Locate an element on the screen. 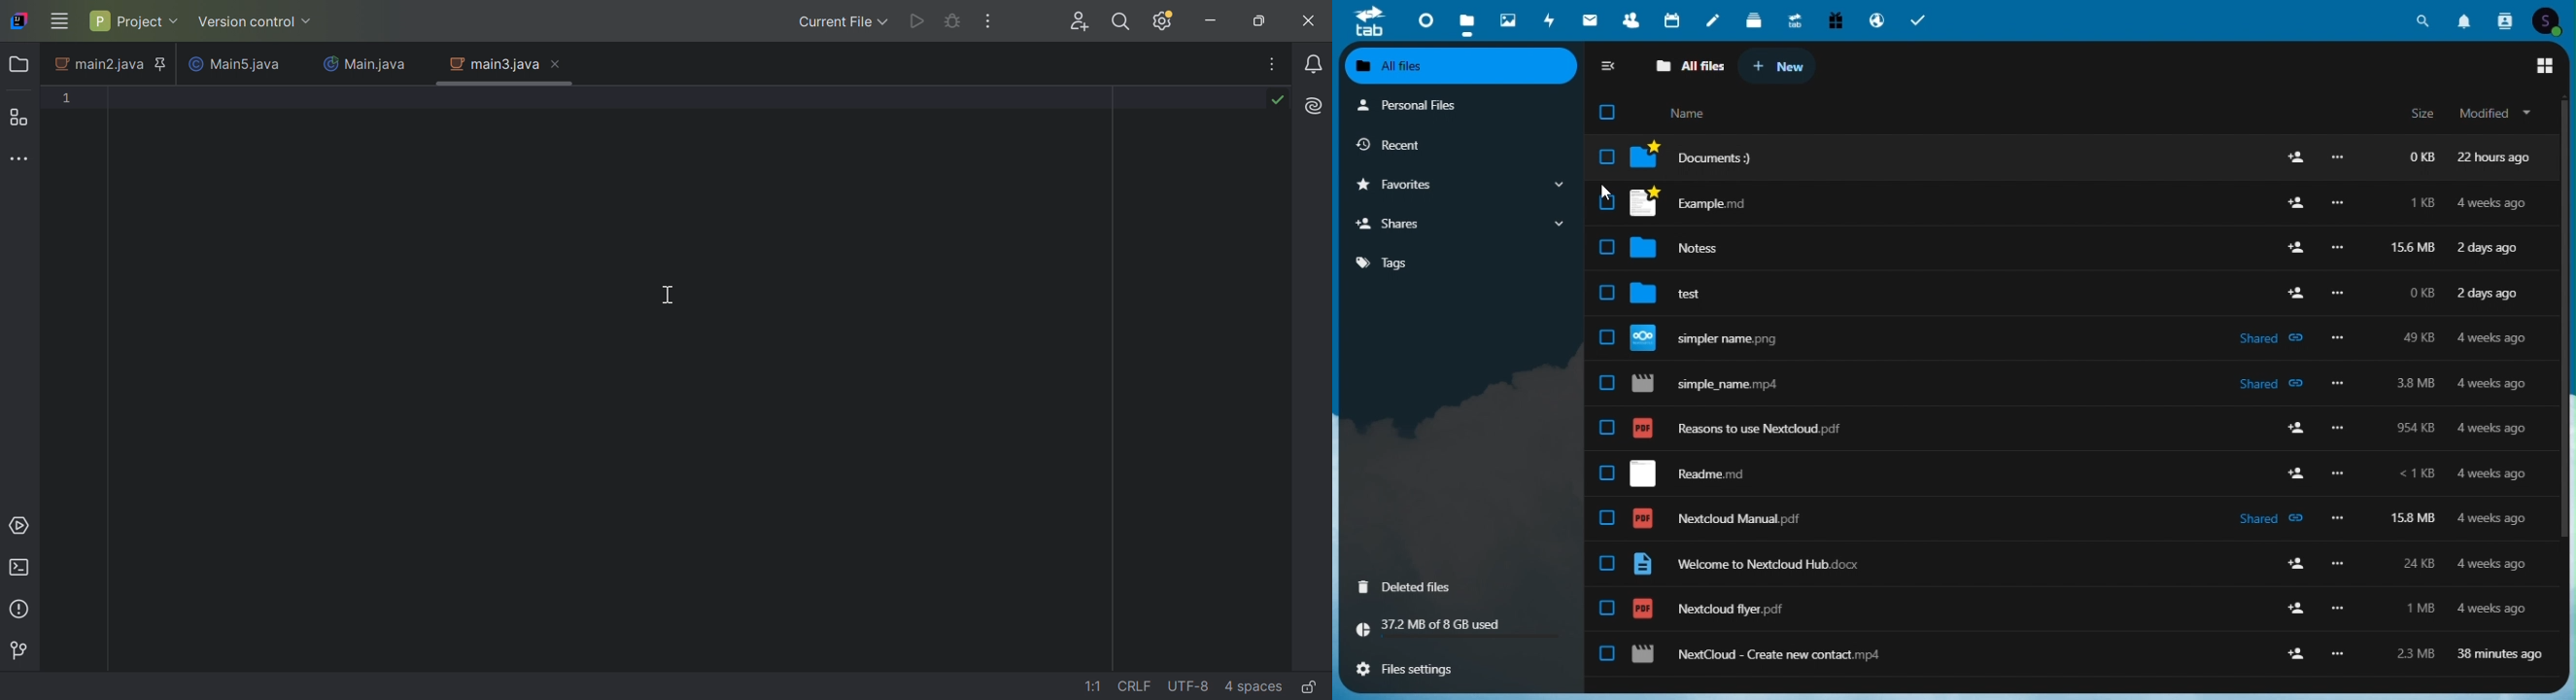 This screenshot has width=2576, height=700. check box is located at coordinates (1607, 201).